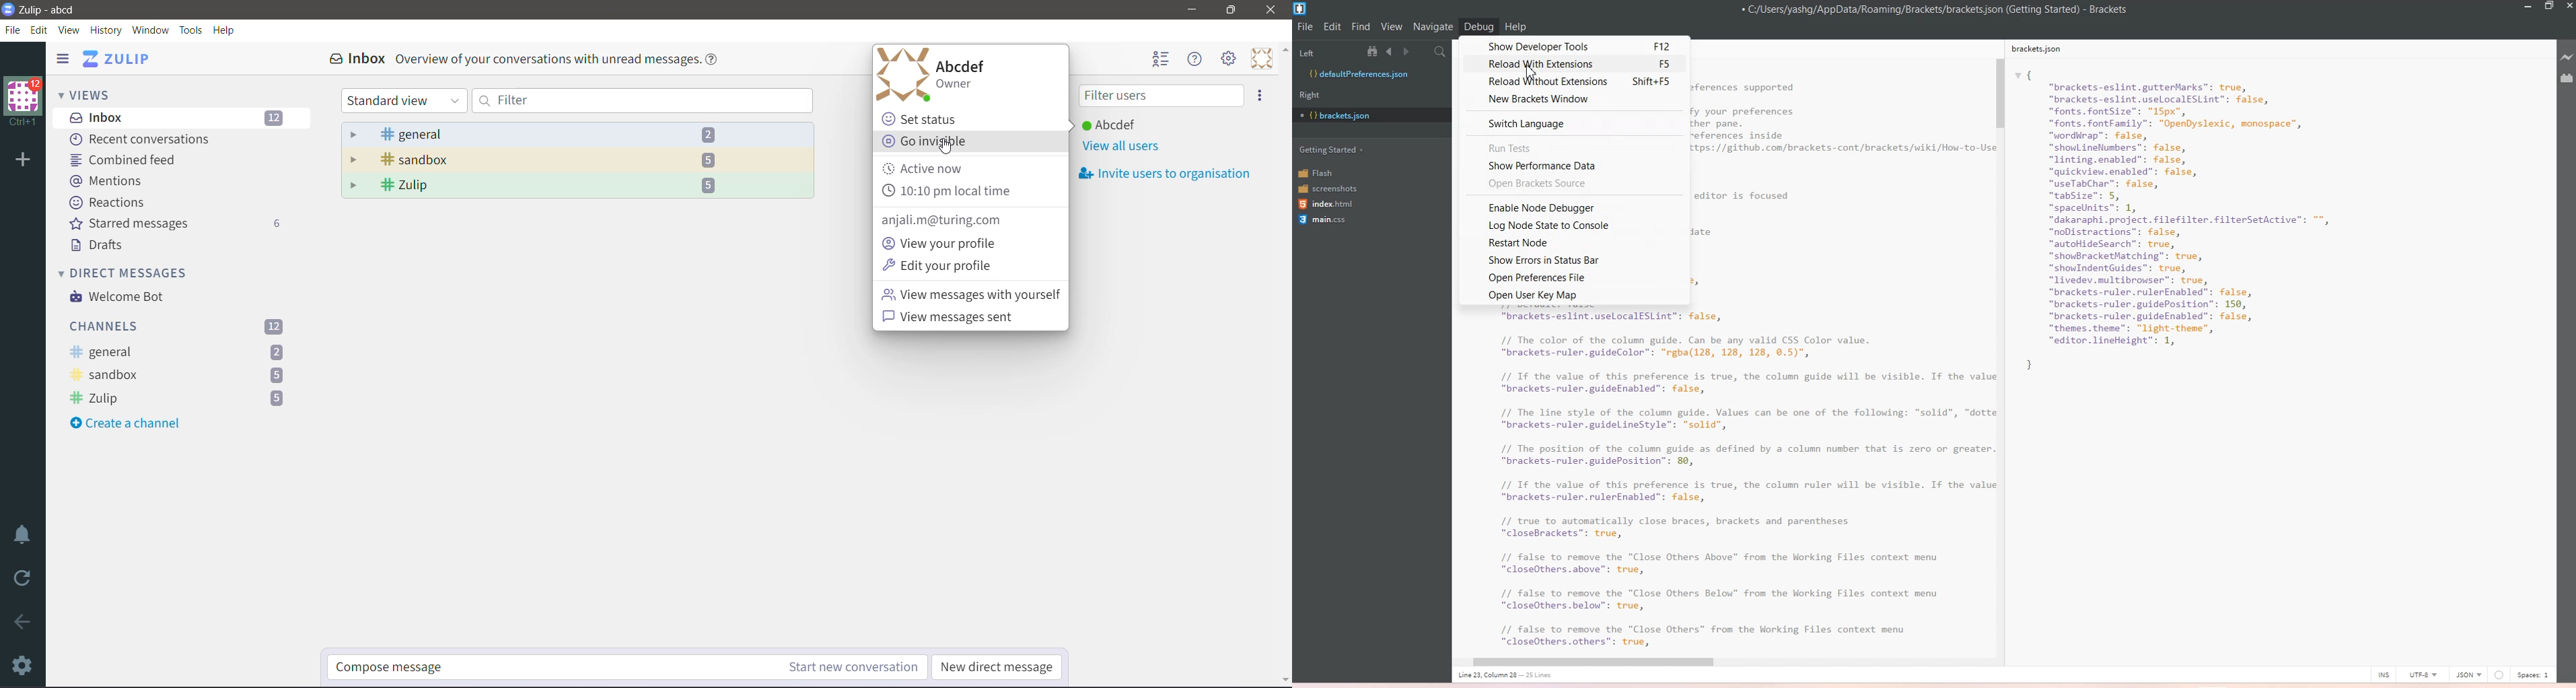  Describe the element at coordinates (822, 667) in the screenshot. I see `Start new conversation` at that location.